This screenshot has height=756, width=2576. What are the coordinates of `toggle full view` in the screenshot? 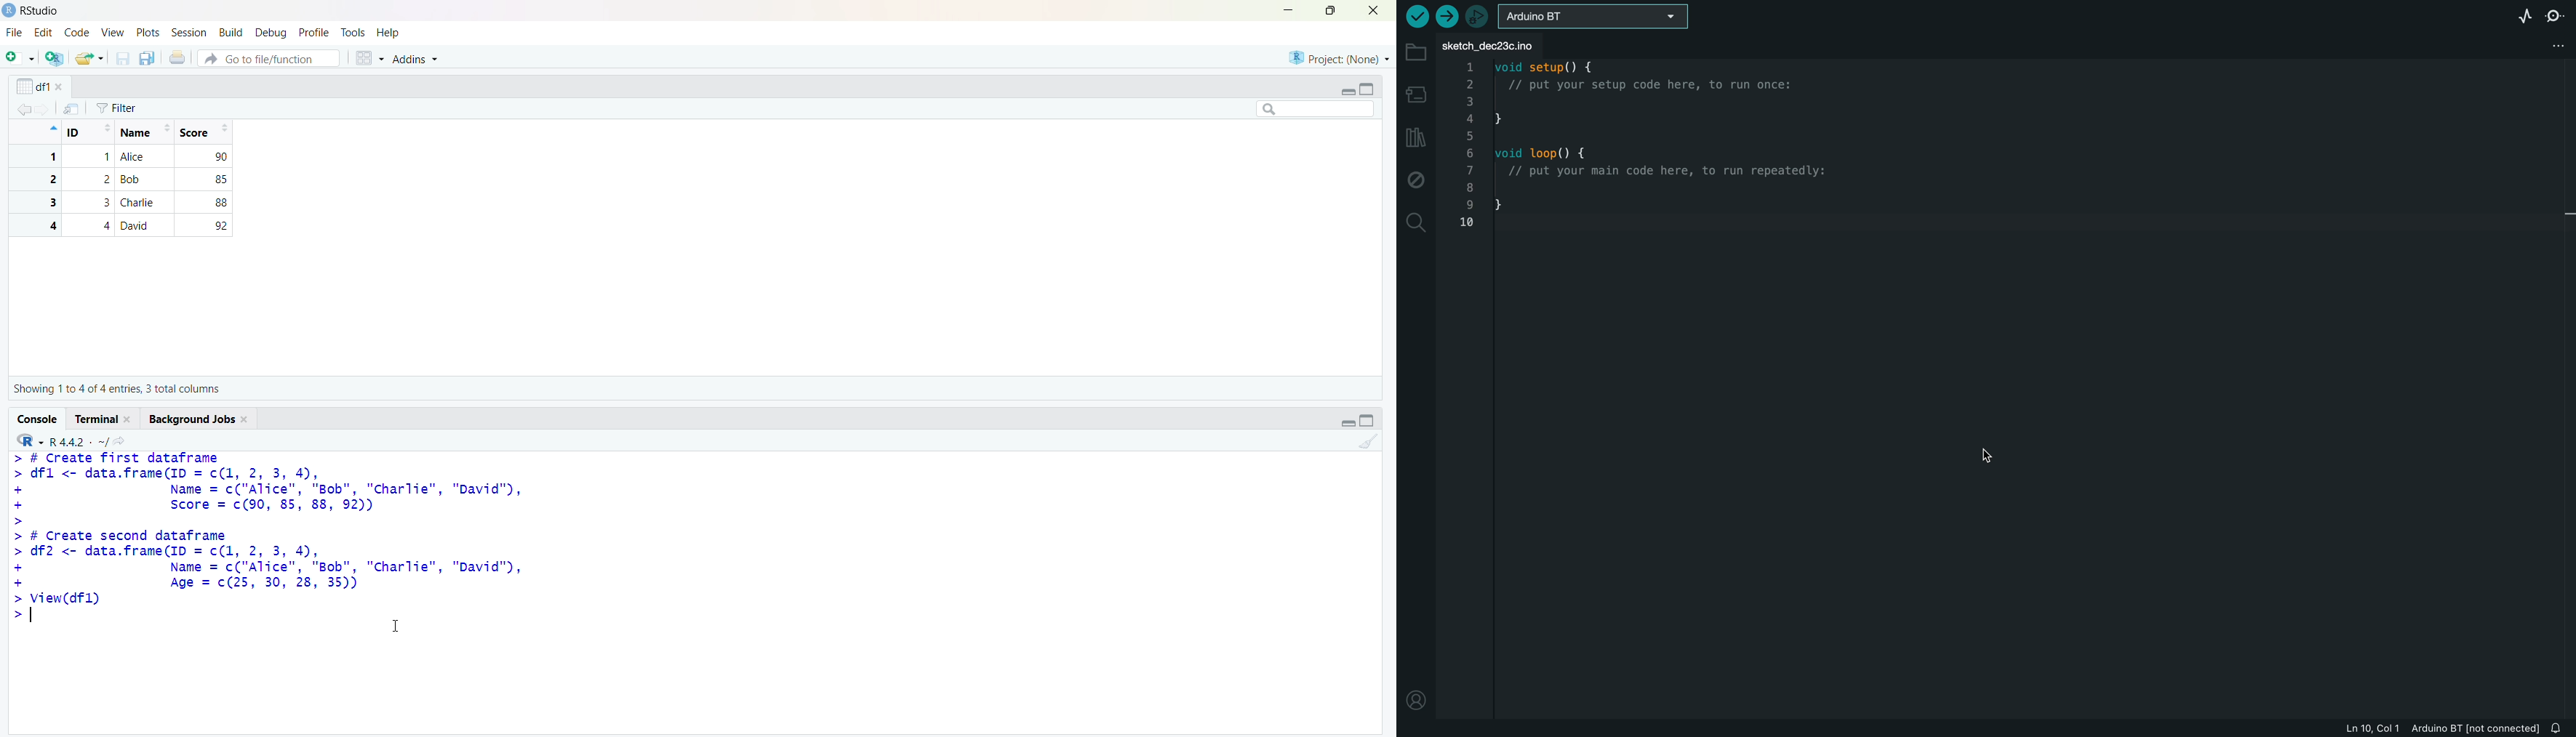 It's located at (1366, 89).